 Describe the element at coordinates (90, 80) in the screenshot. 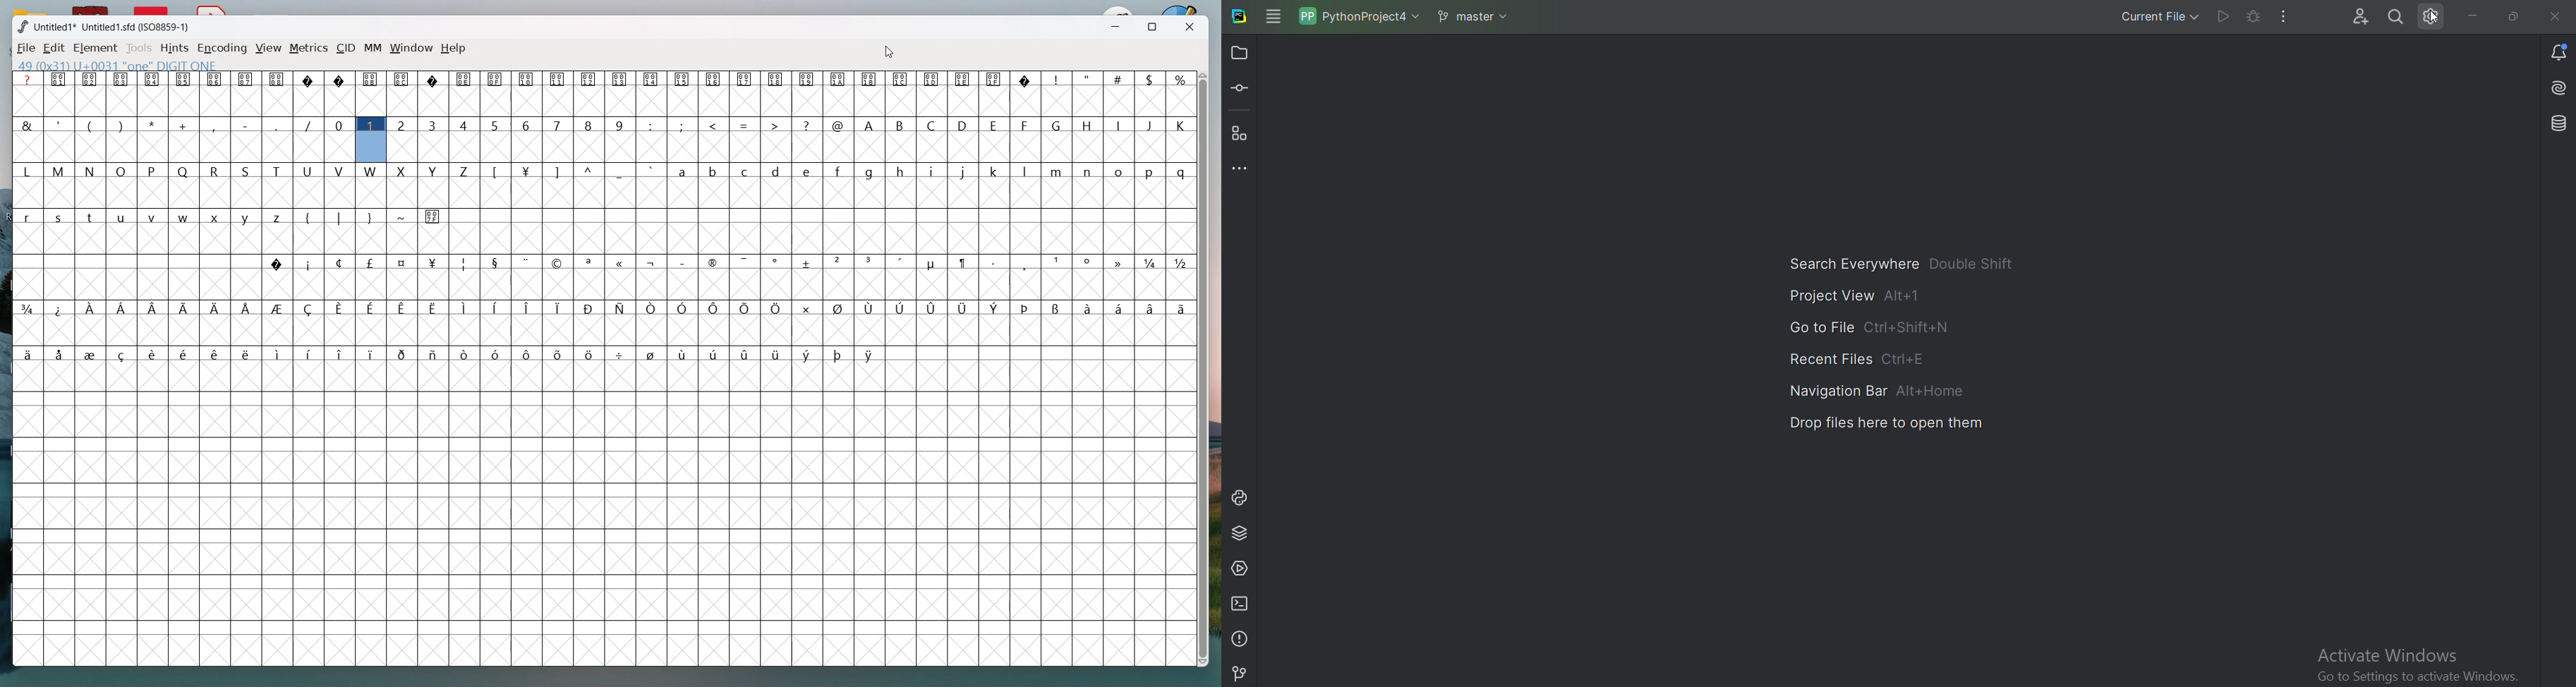

I see `symbol` at that location.